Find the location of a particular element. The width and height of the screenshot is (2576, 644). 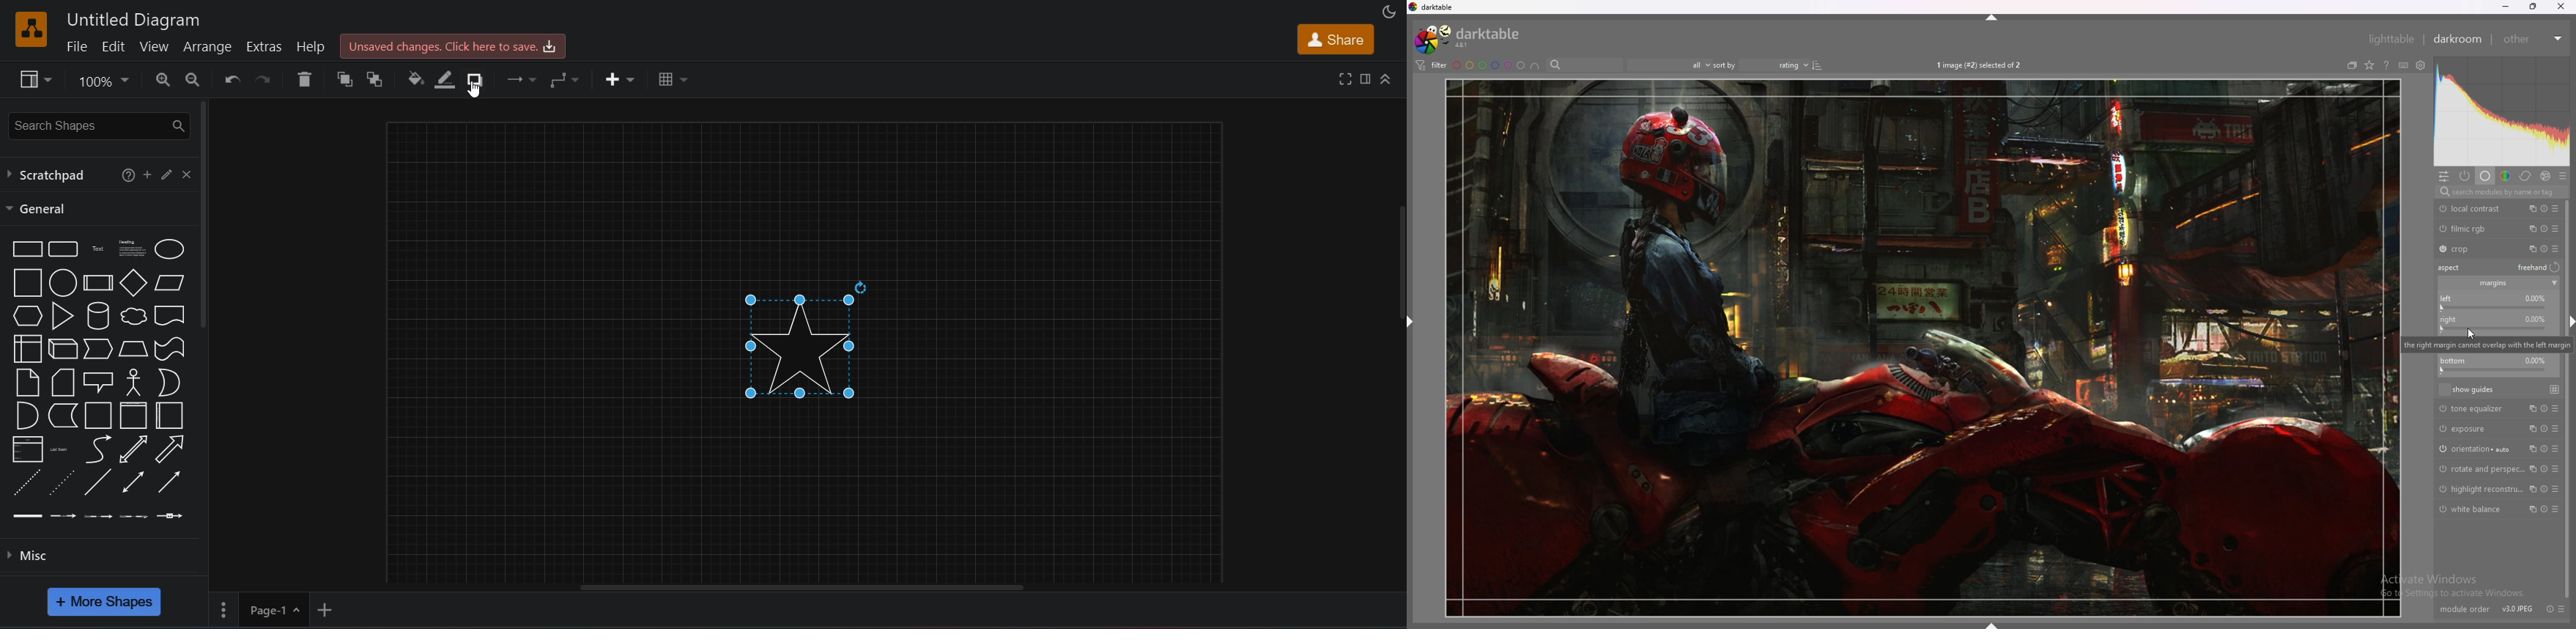

text list is located at coordinates (61, 451).